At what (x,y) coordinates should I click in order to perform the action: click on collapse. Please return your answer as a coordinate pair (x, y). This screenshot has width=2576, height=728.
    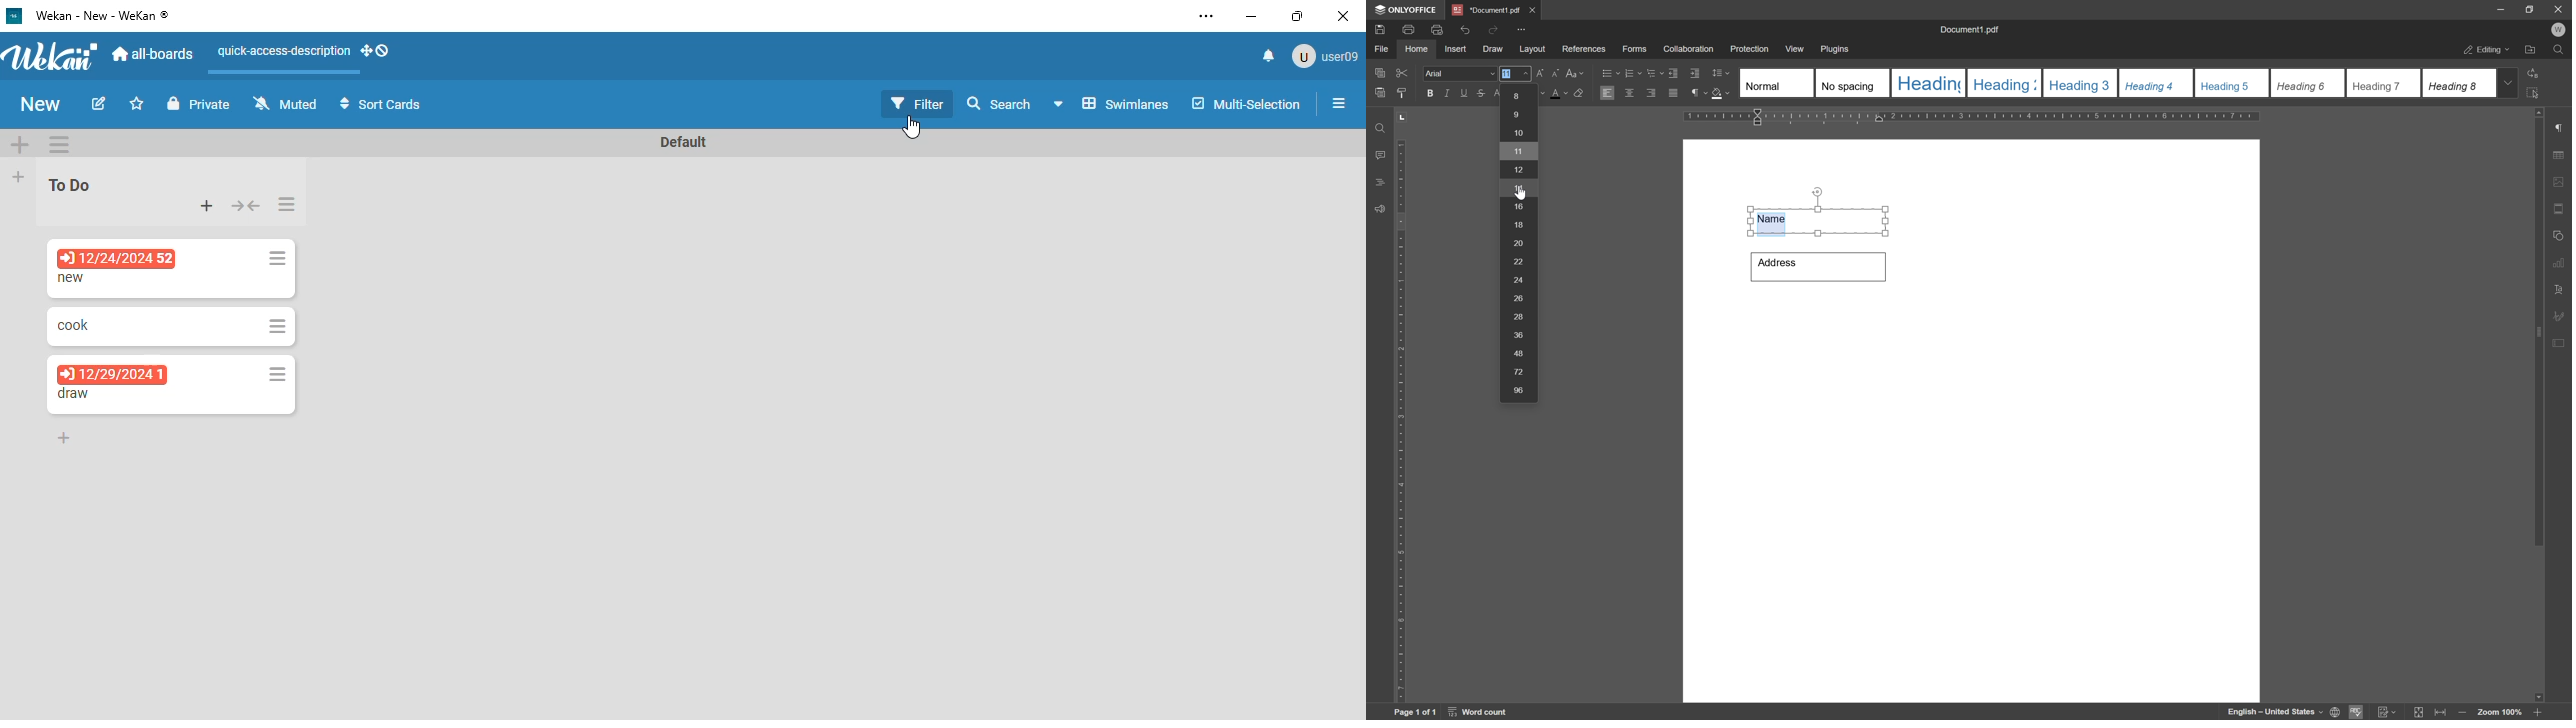
    Looking at the image, I should click on (246, 206).